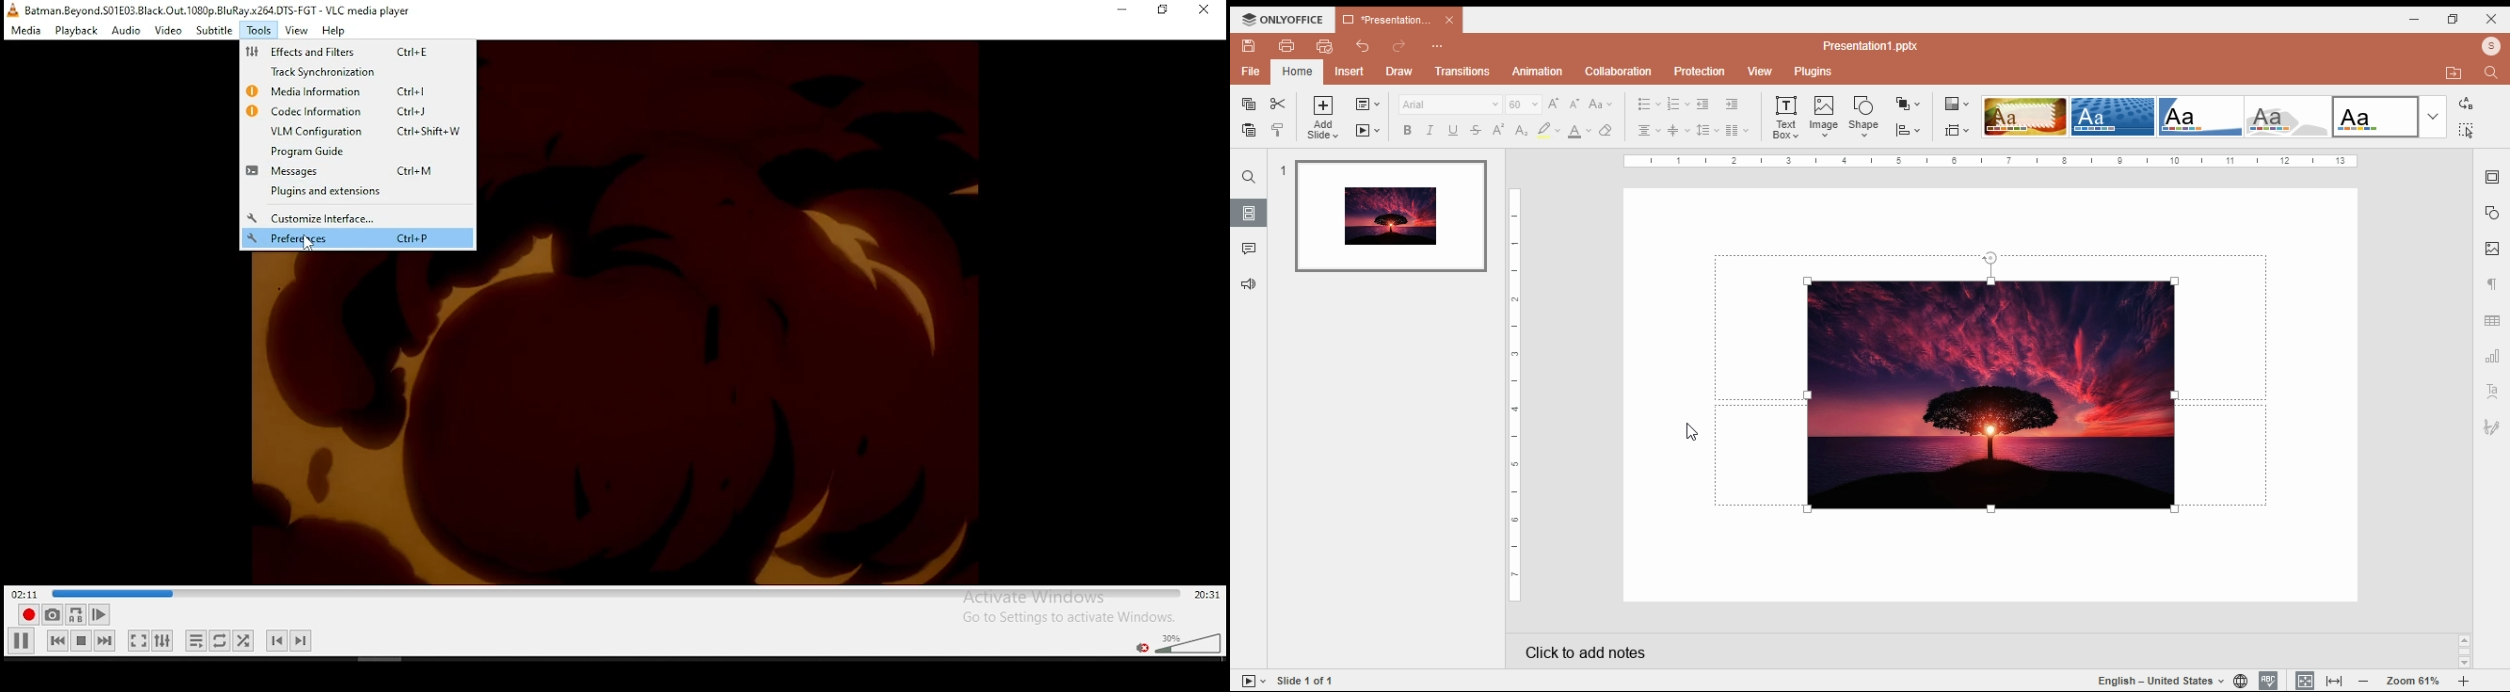  What do you see at coordinates (1248, 177) in the screenshot?
I see `find` at bounding box center [1248, 177].